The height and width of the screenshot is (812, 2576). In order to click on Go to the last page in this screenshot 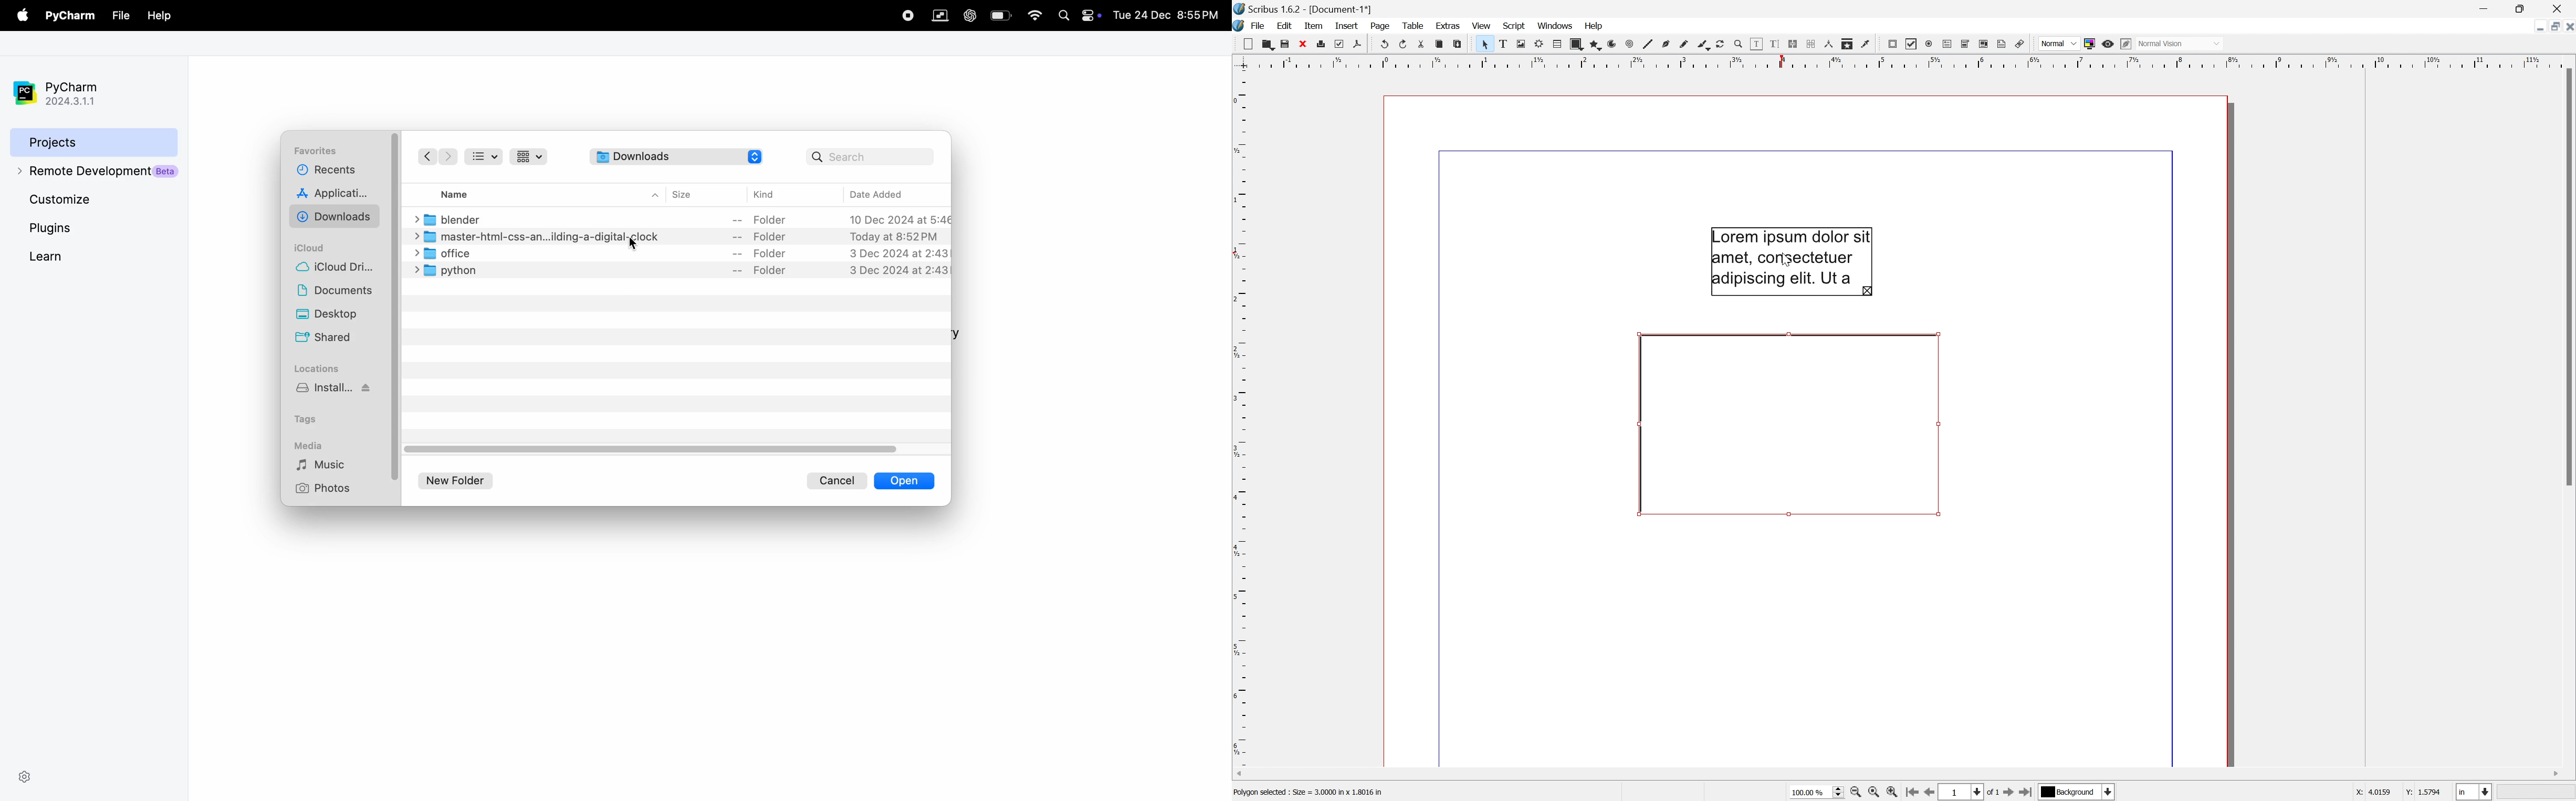, I will do `click(2029, 793)`.